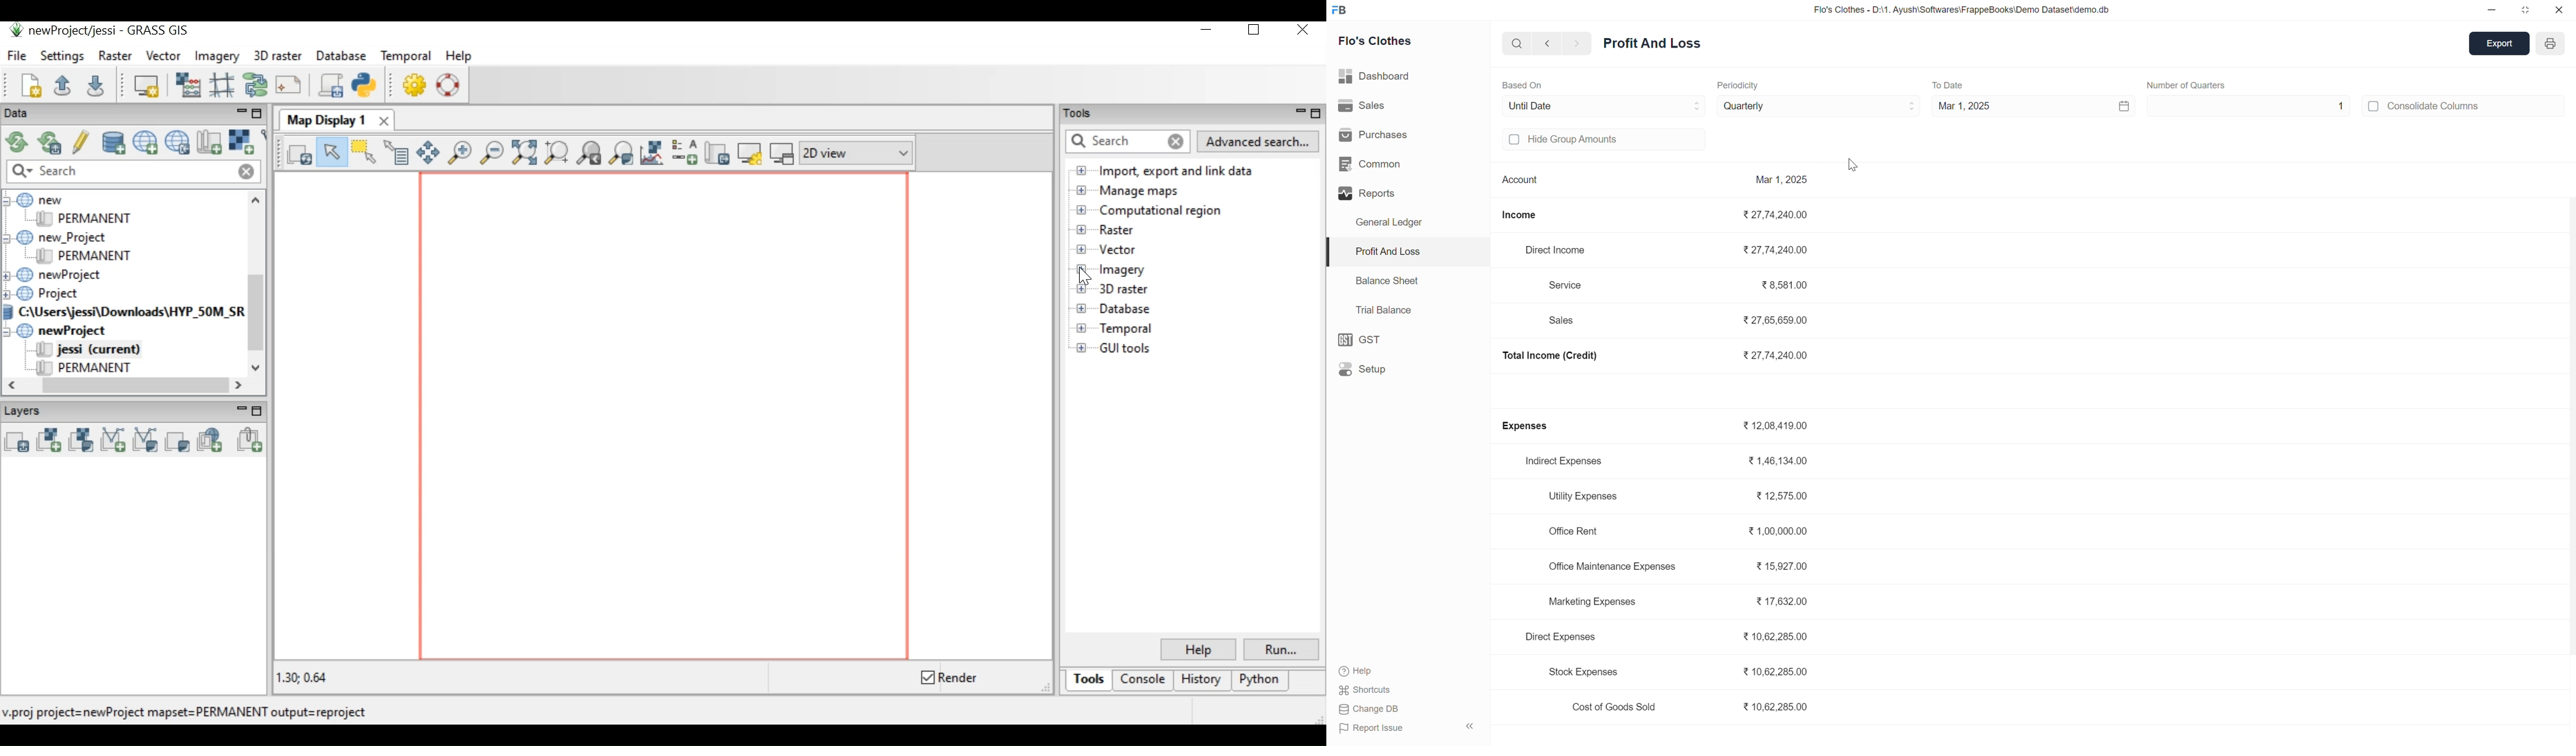  I want to click on Direct Income, so click(1559, 249).